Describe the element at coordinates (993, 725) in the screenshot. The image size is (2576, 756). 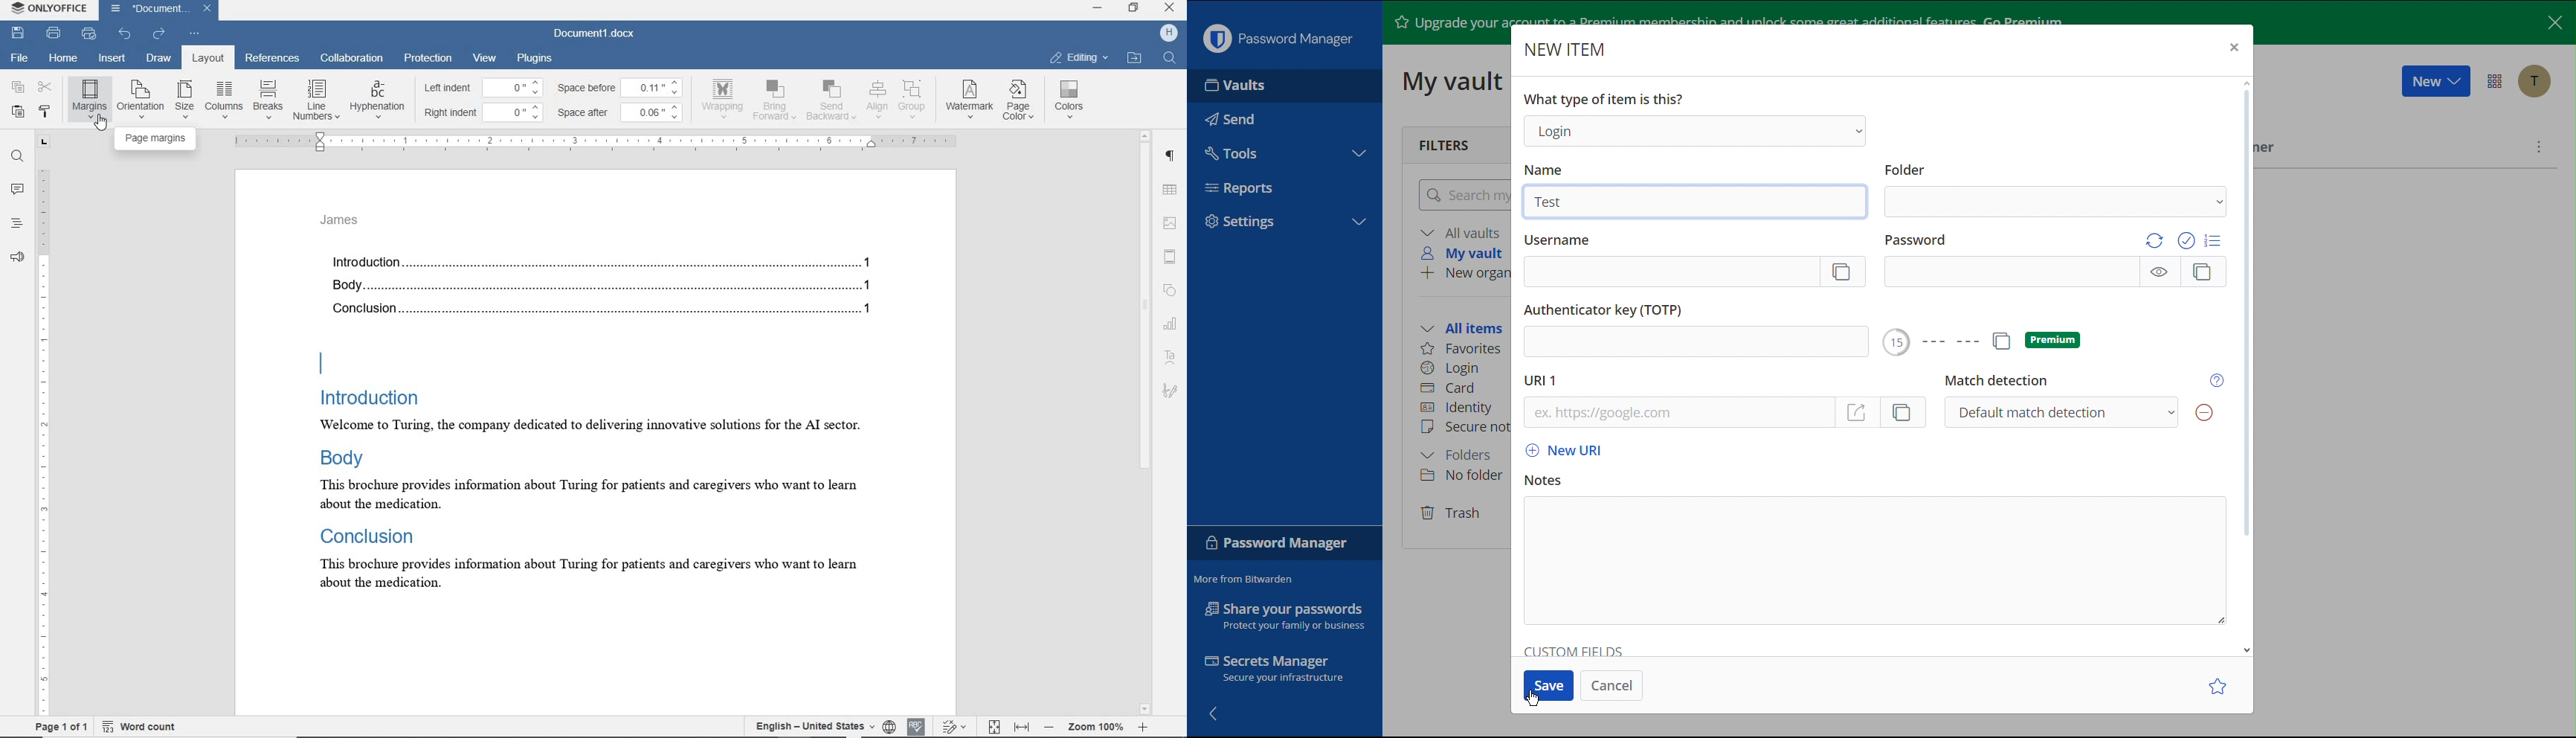
I see `fit to page` at that location.